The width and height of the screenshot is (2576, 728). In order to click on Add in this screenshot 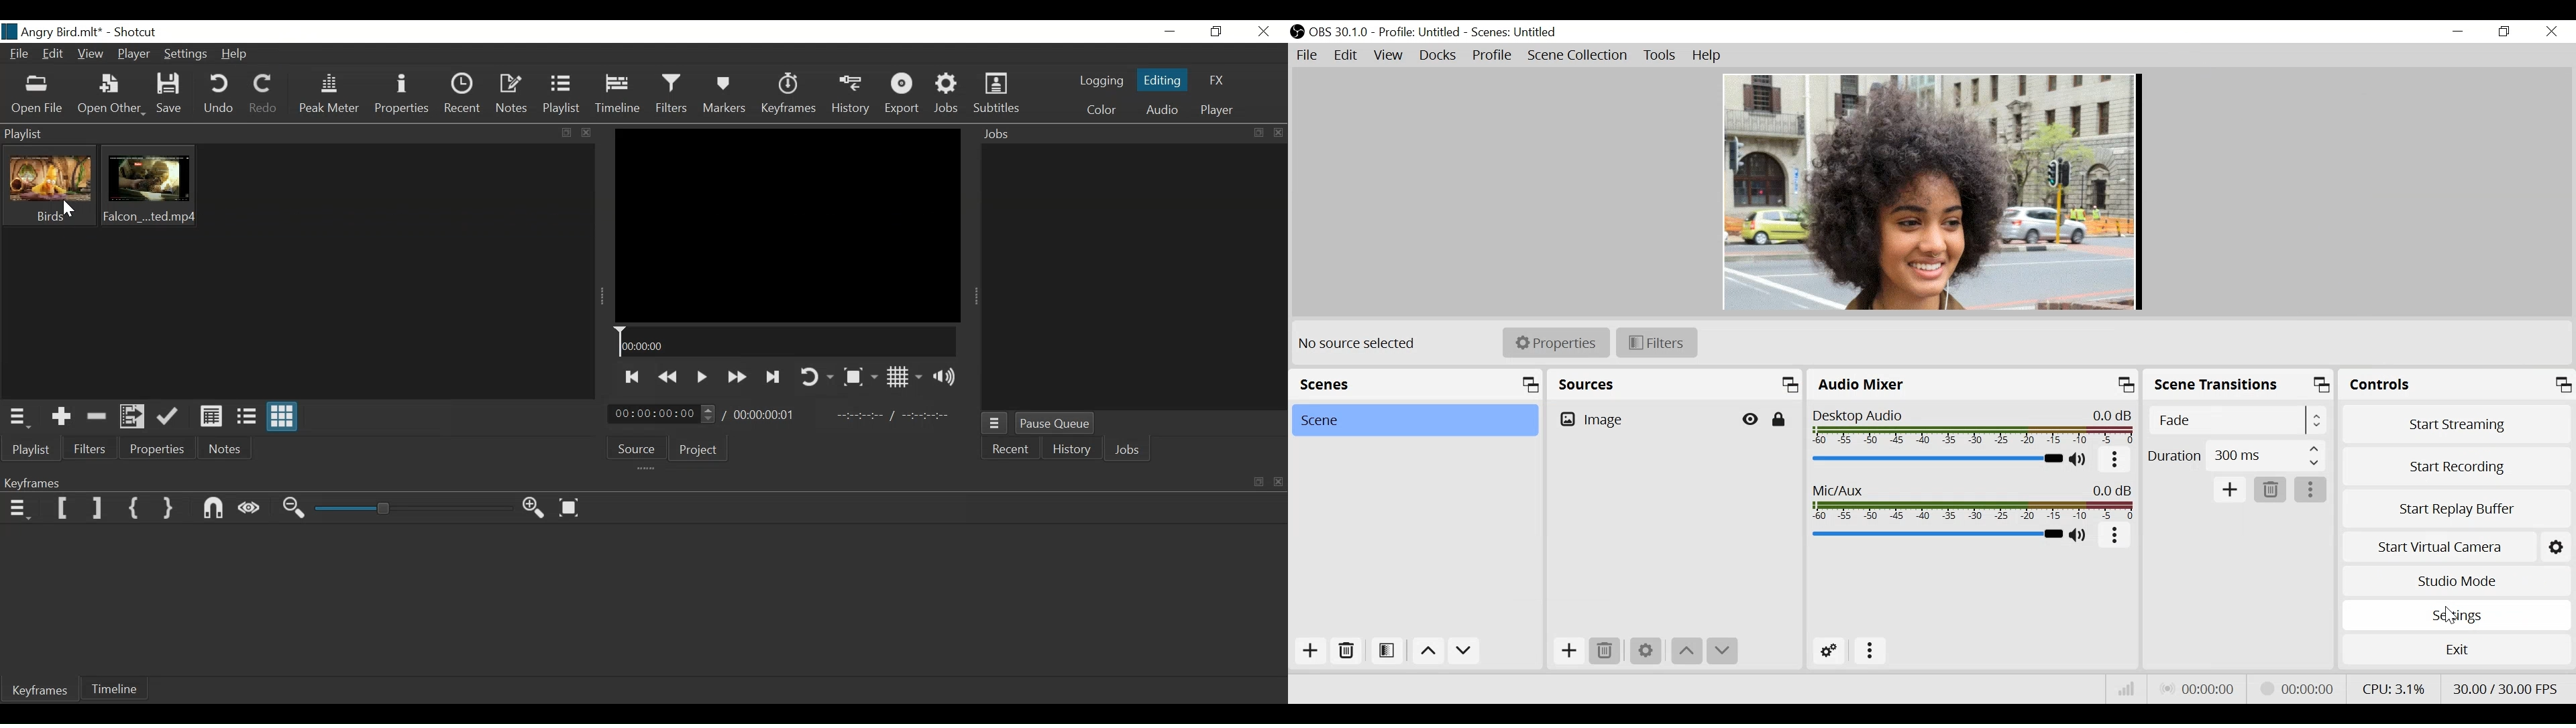, I will do `click(1568, 651)`.